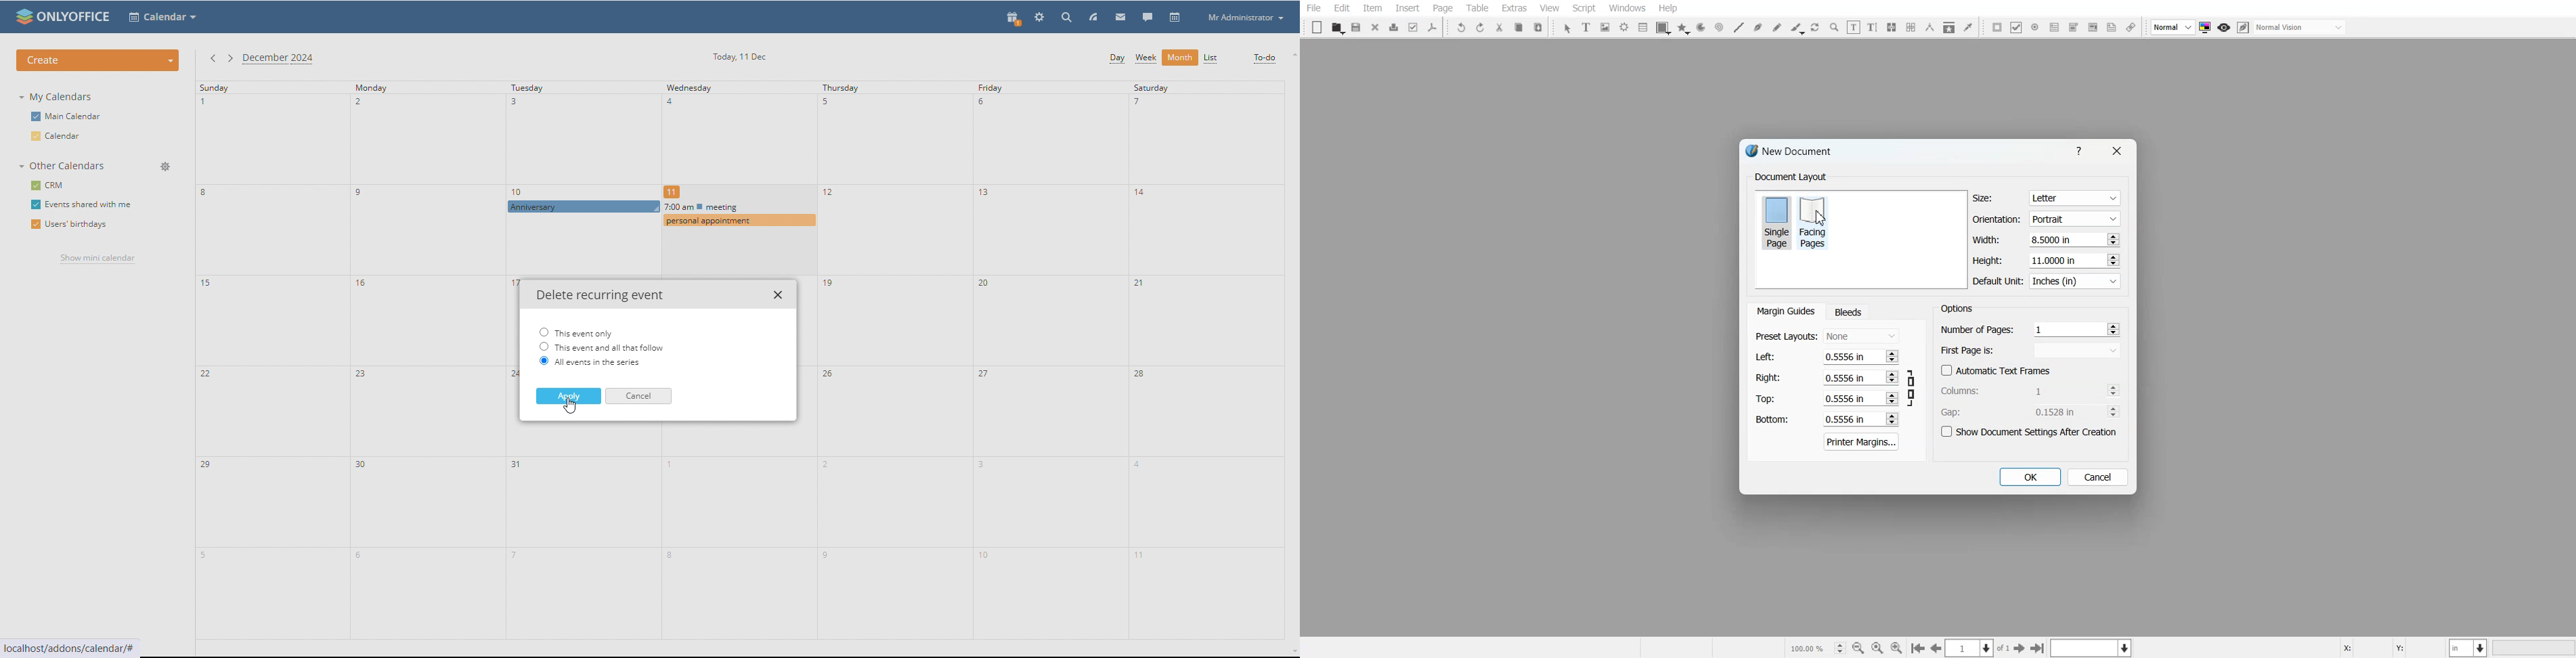  Describe the element at coordinates (1407, 8) in the screenshot. I see `Insert` at that location.